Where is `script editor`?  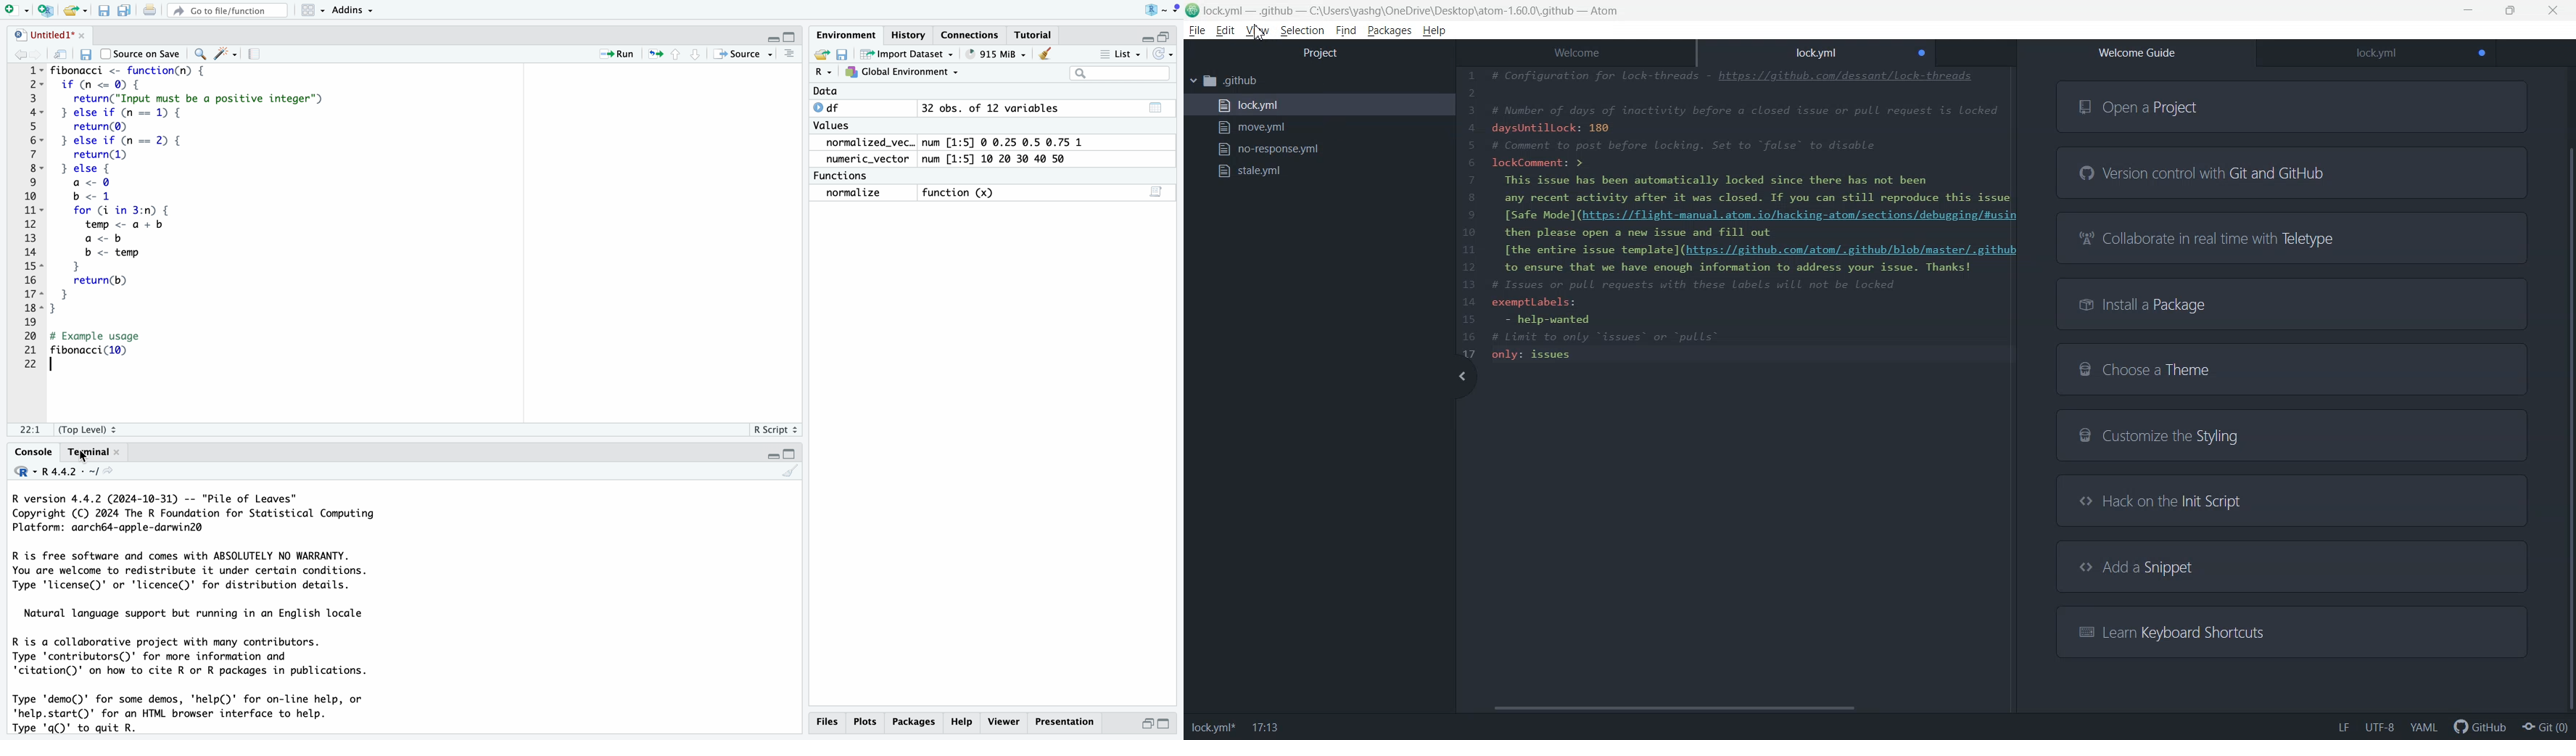 script editor is located at coordinates (1157, 190).